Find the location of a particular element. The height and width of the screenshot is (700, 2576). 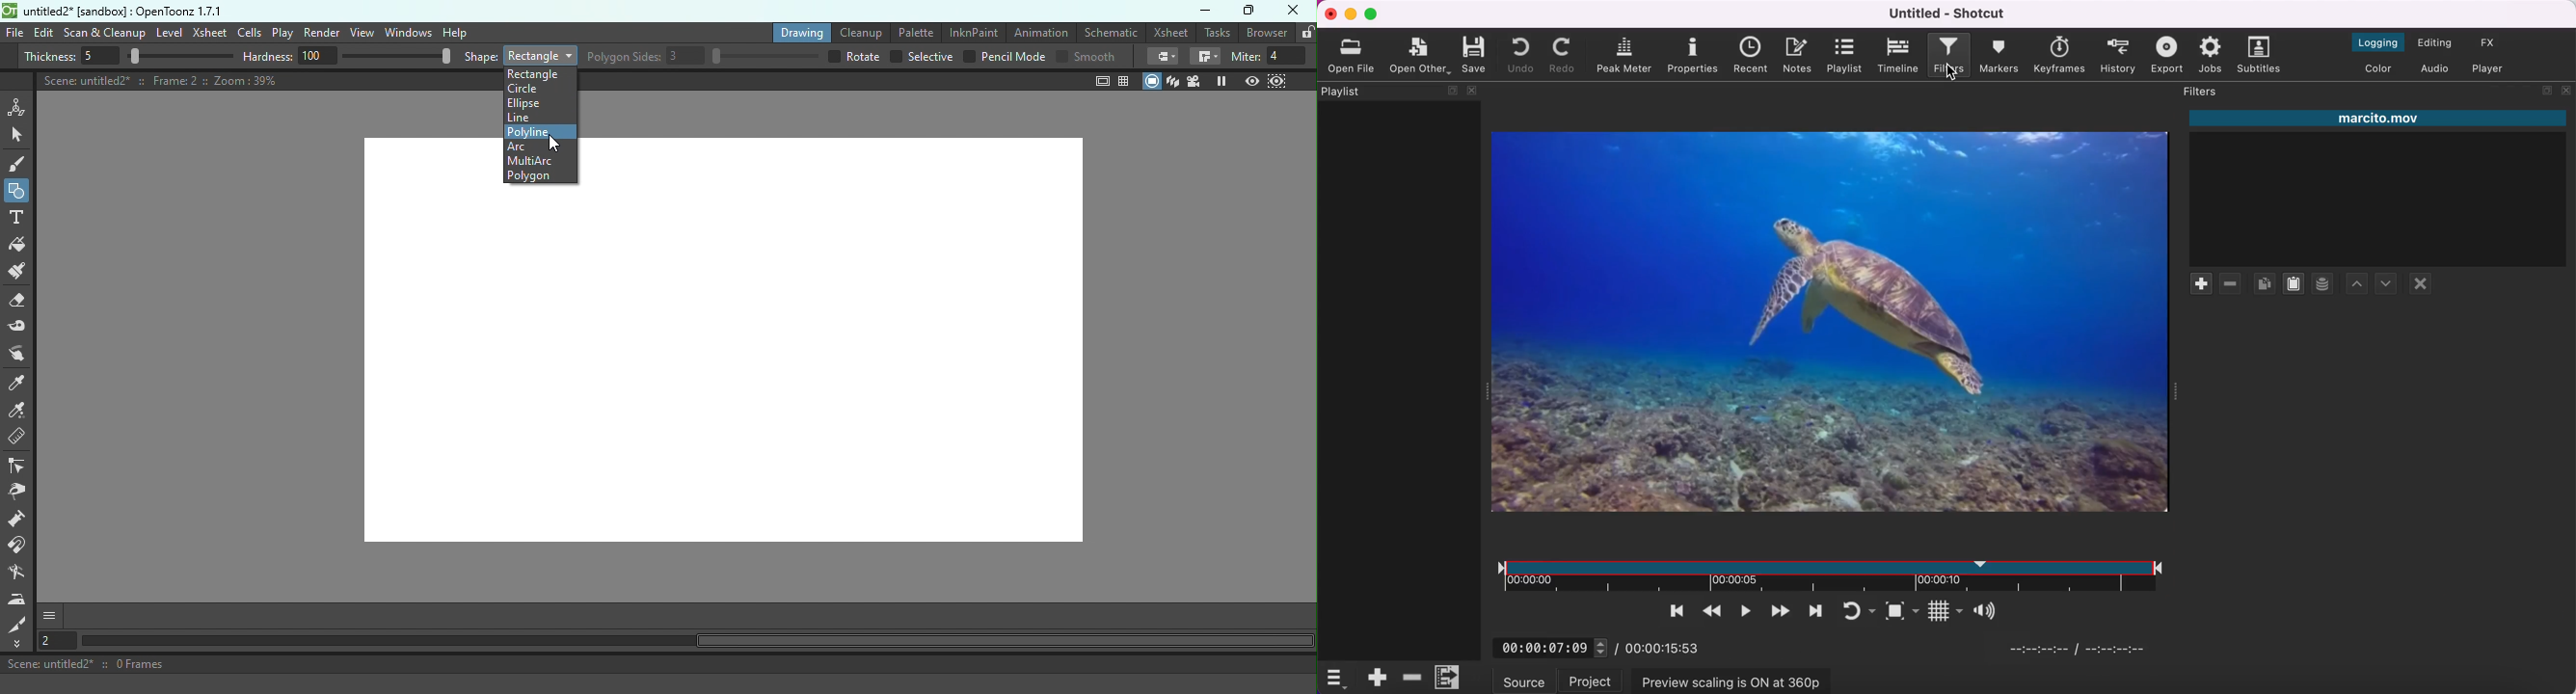

export is located at coordinates (2166, 55).